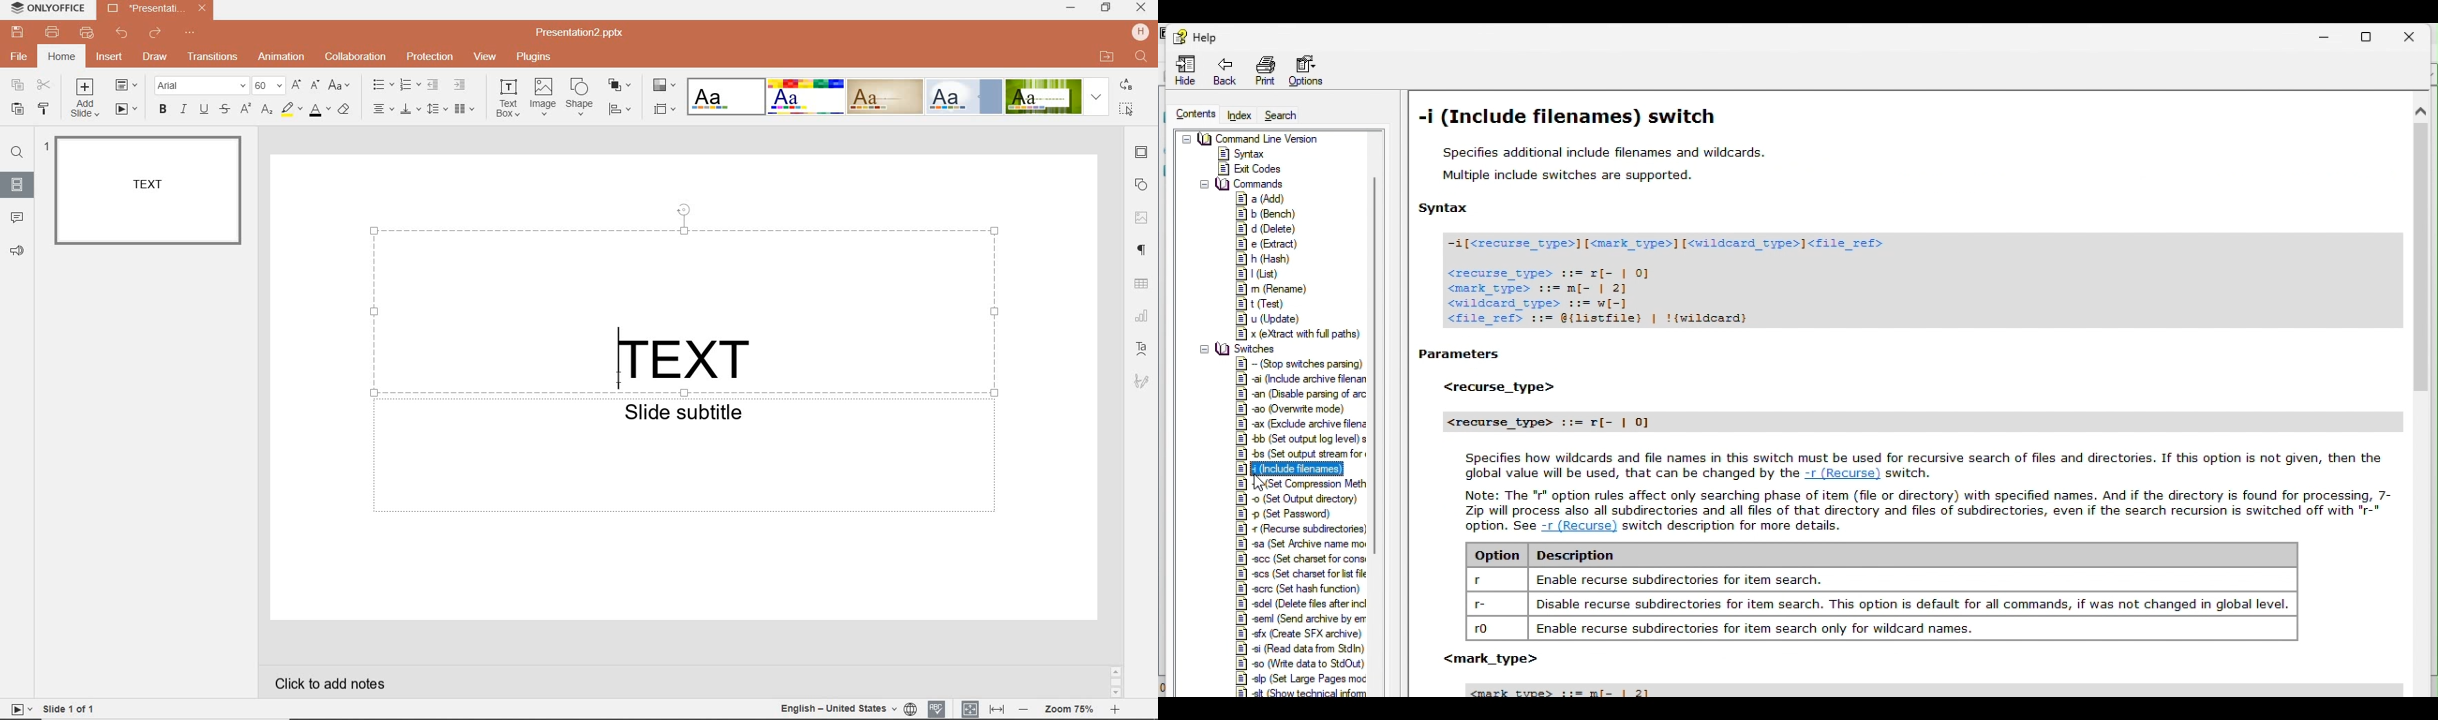 This screenshot has height=728, width=2464. I want to click on Set character set, so click(1302, 558).